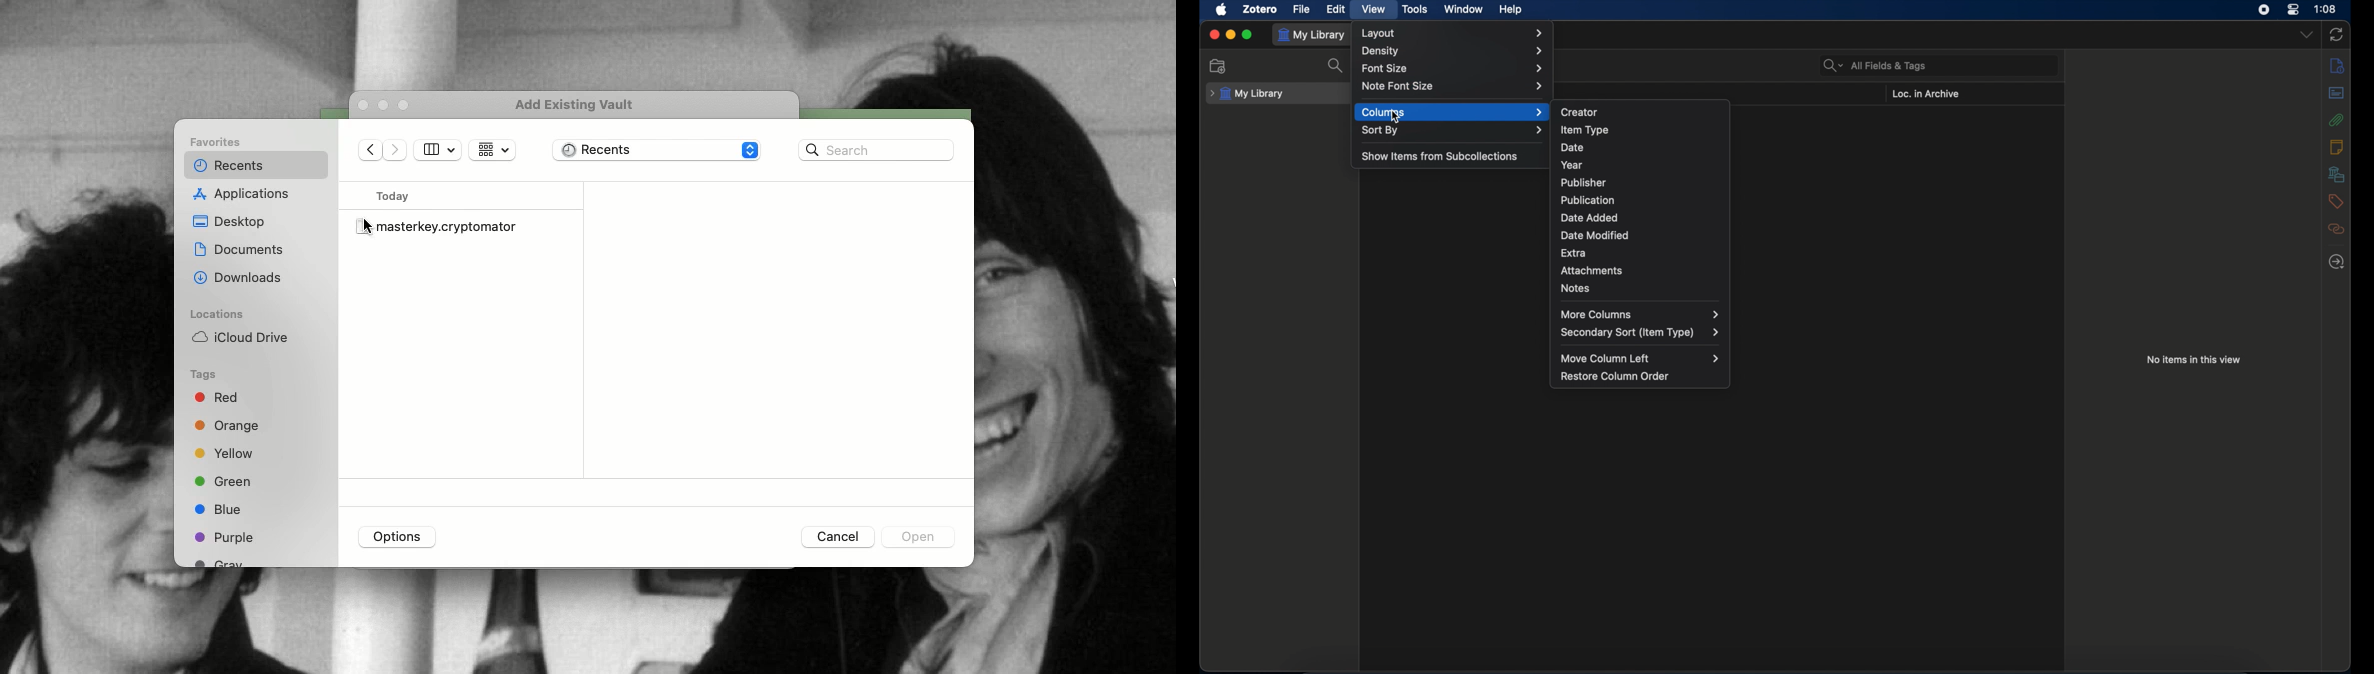  What do you see at coordinates (1213, 34) in the screenshot?
I see `close` at bounding box center [1213, 34].